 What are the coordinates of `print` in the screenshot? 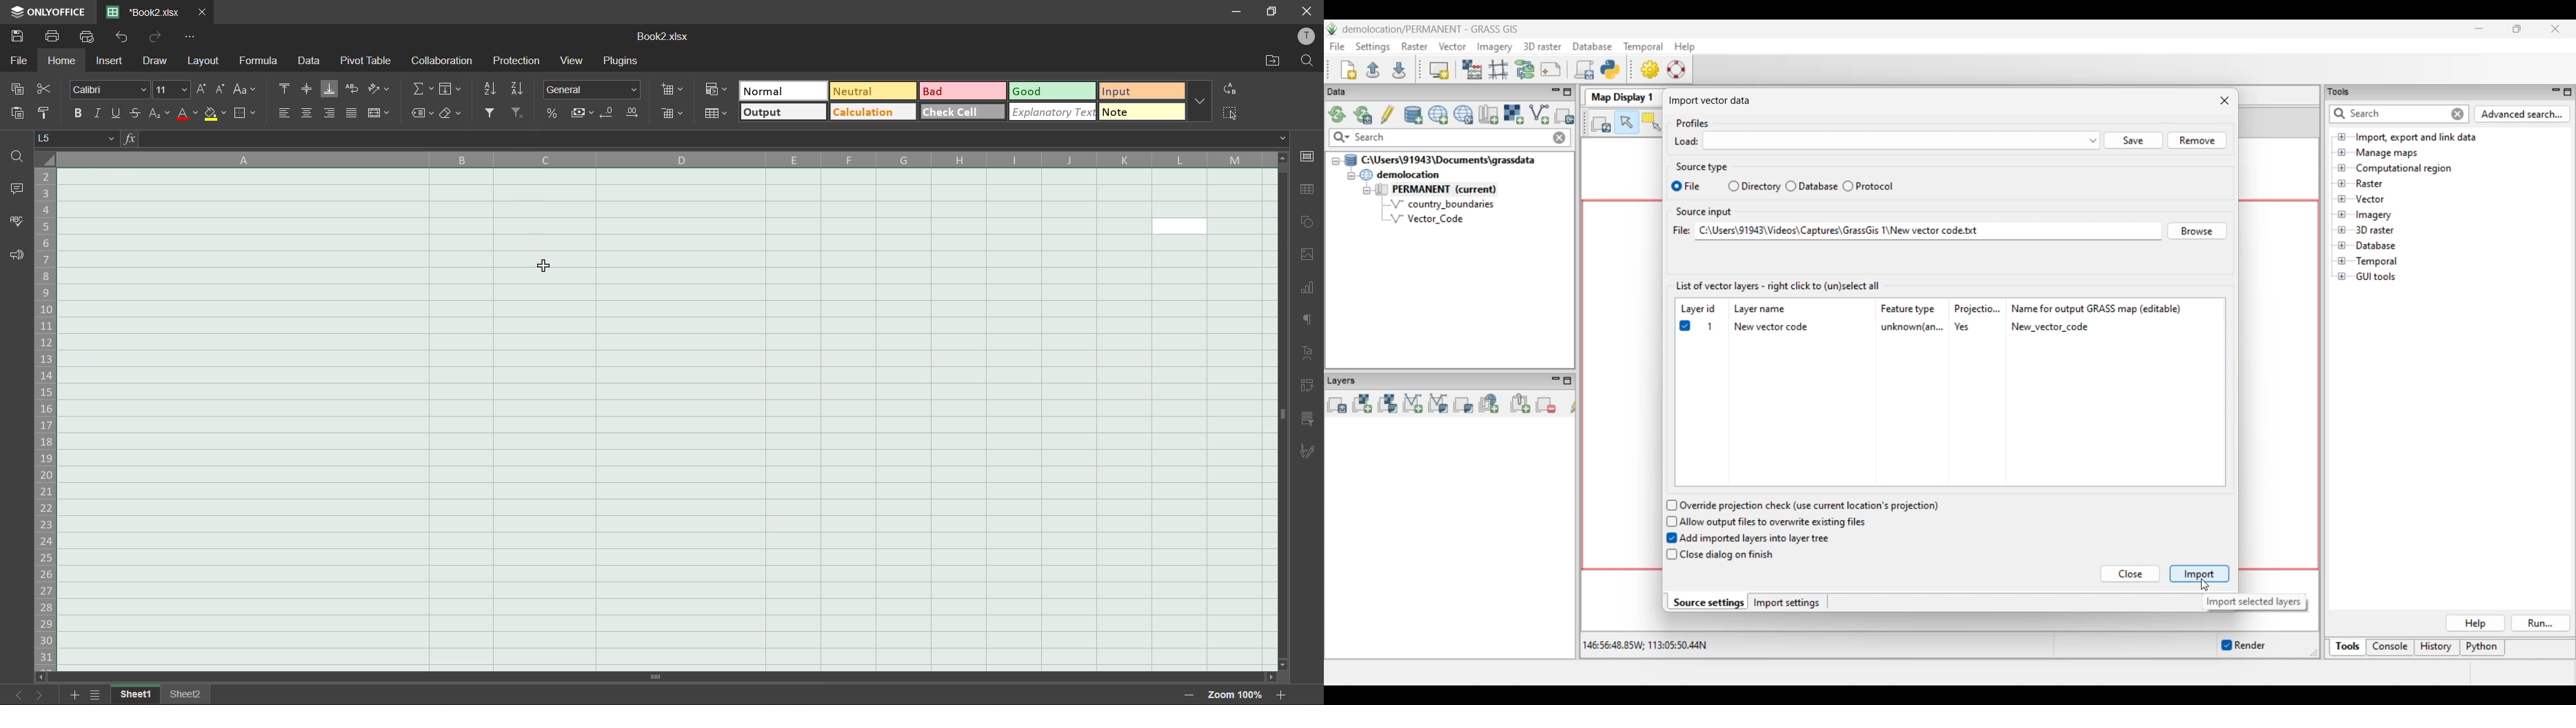 It's located at (51, 37).